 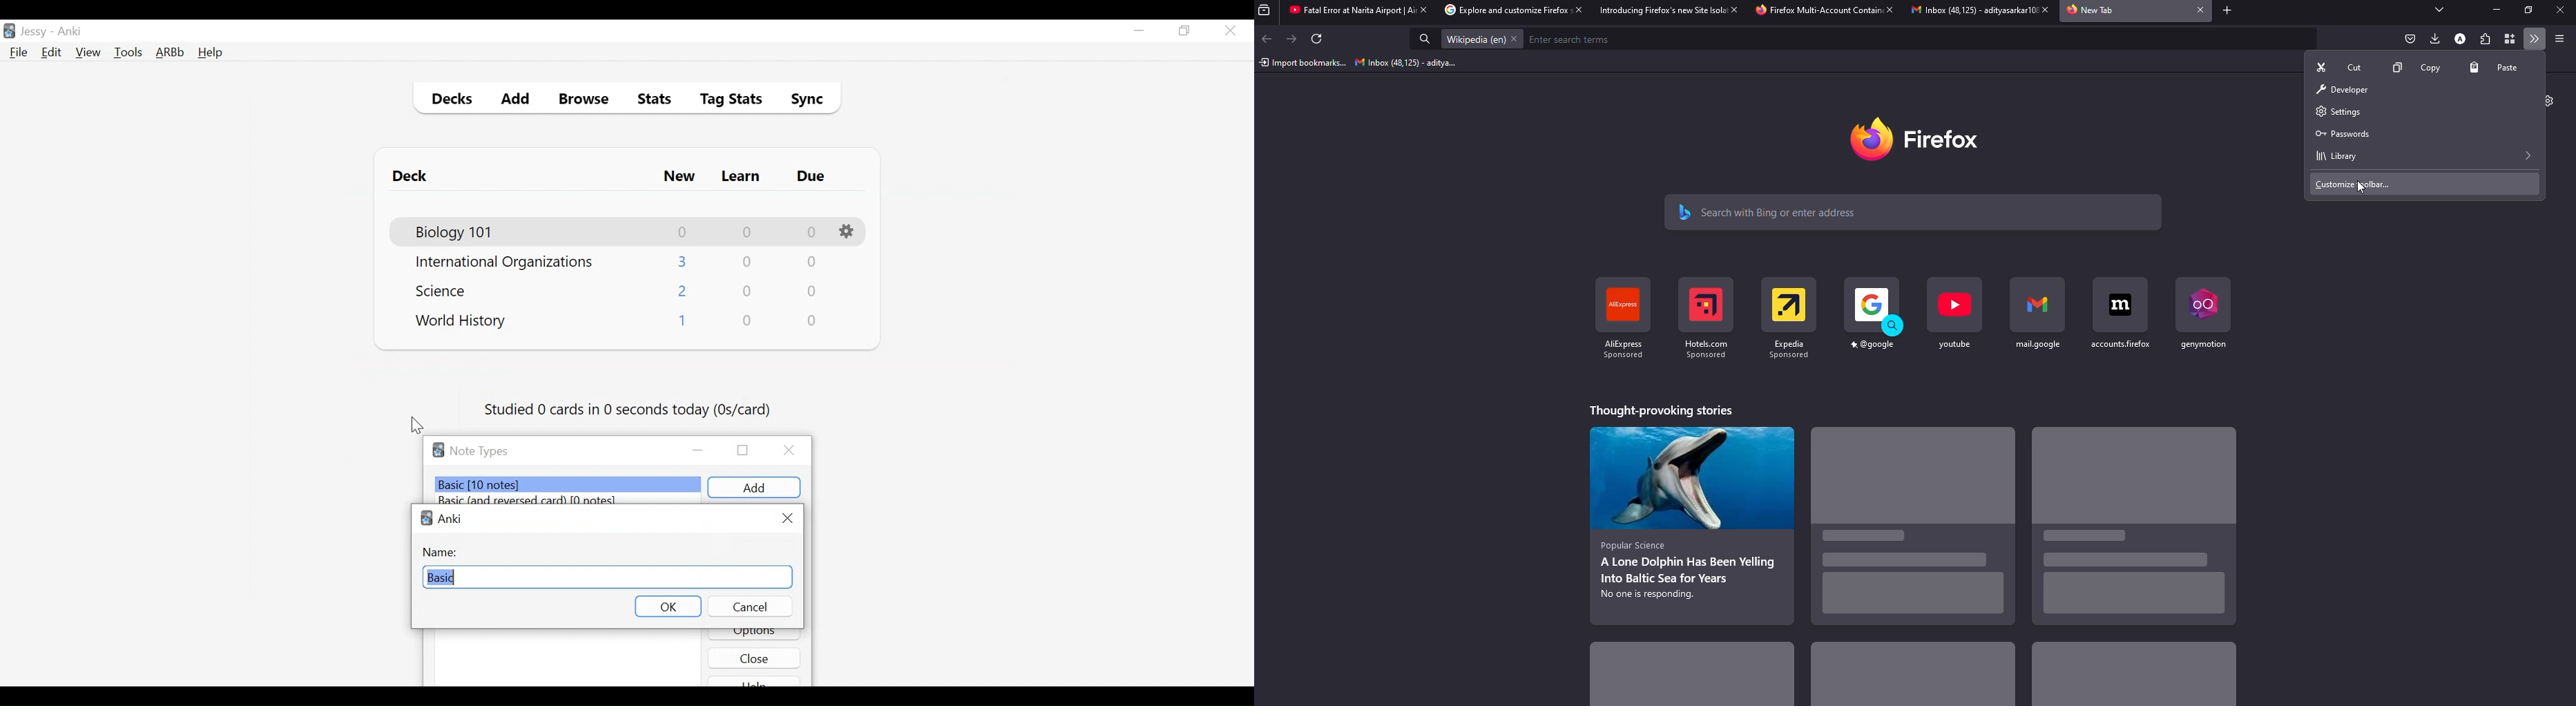 I want to click on customize toolbar, so click(x=2356, y=183).